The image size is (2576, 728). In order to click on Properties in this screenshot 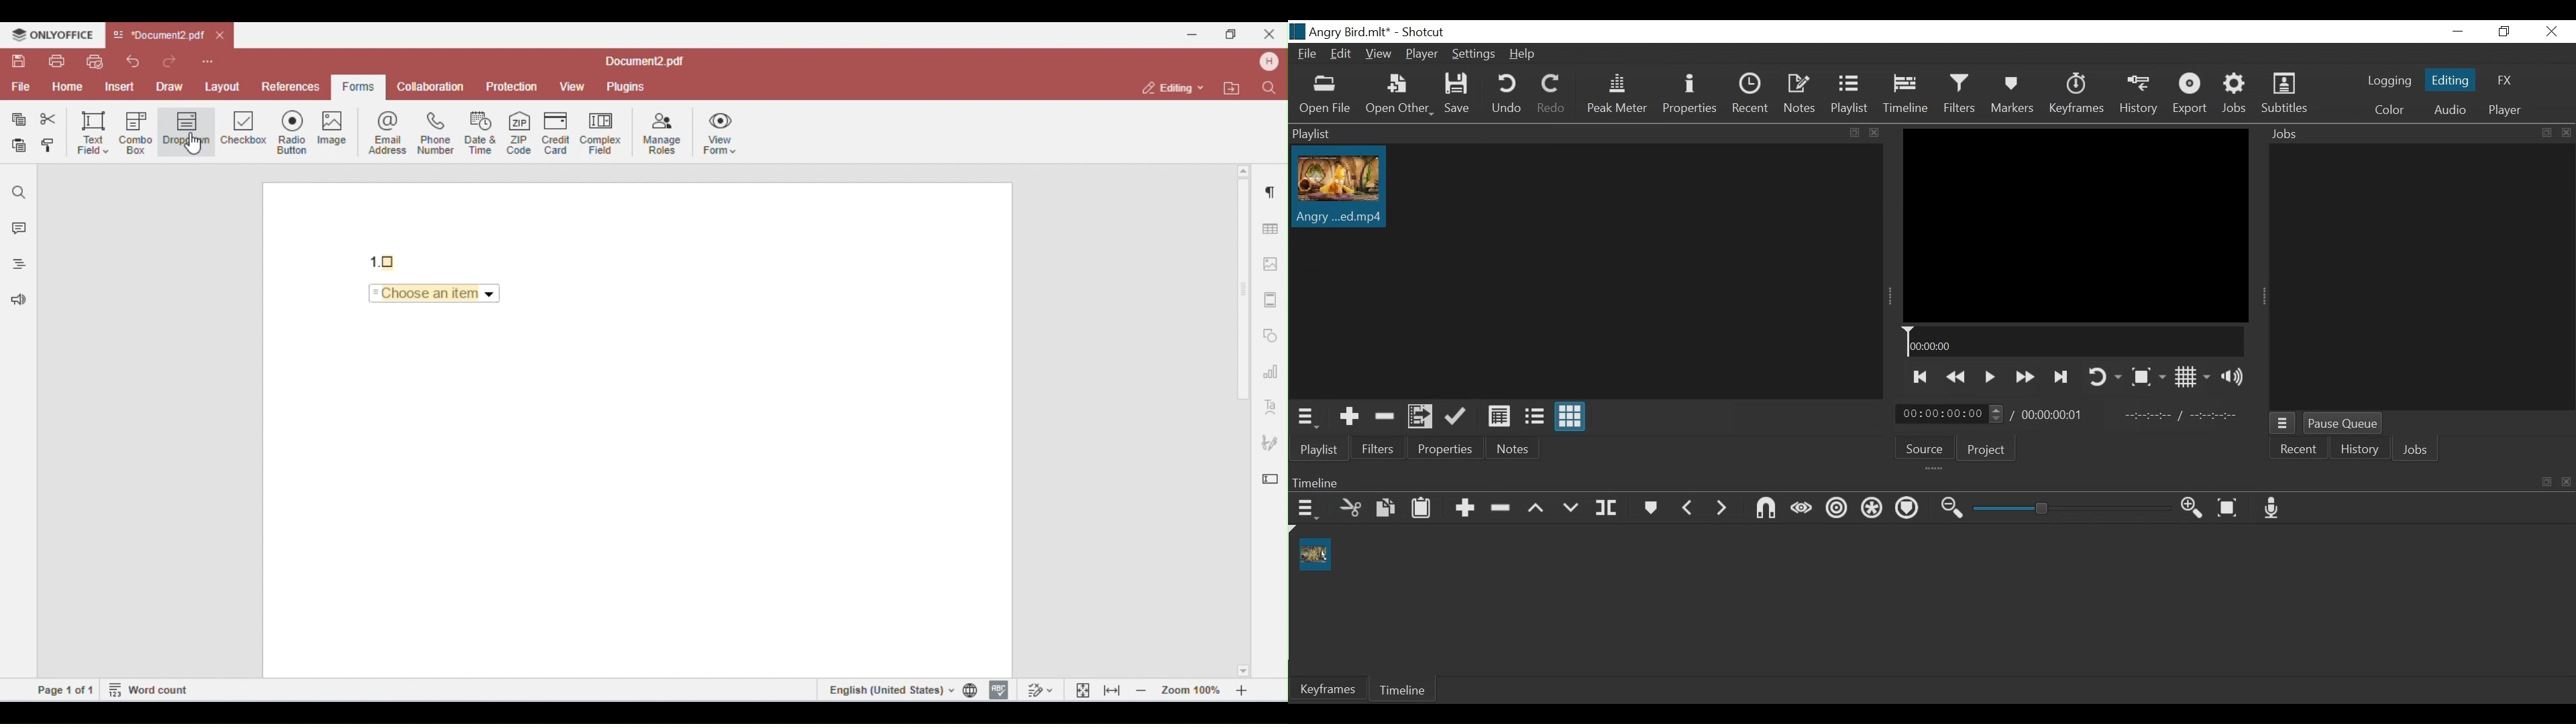, I will do `click(1446, 446)`.